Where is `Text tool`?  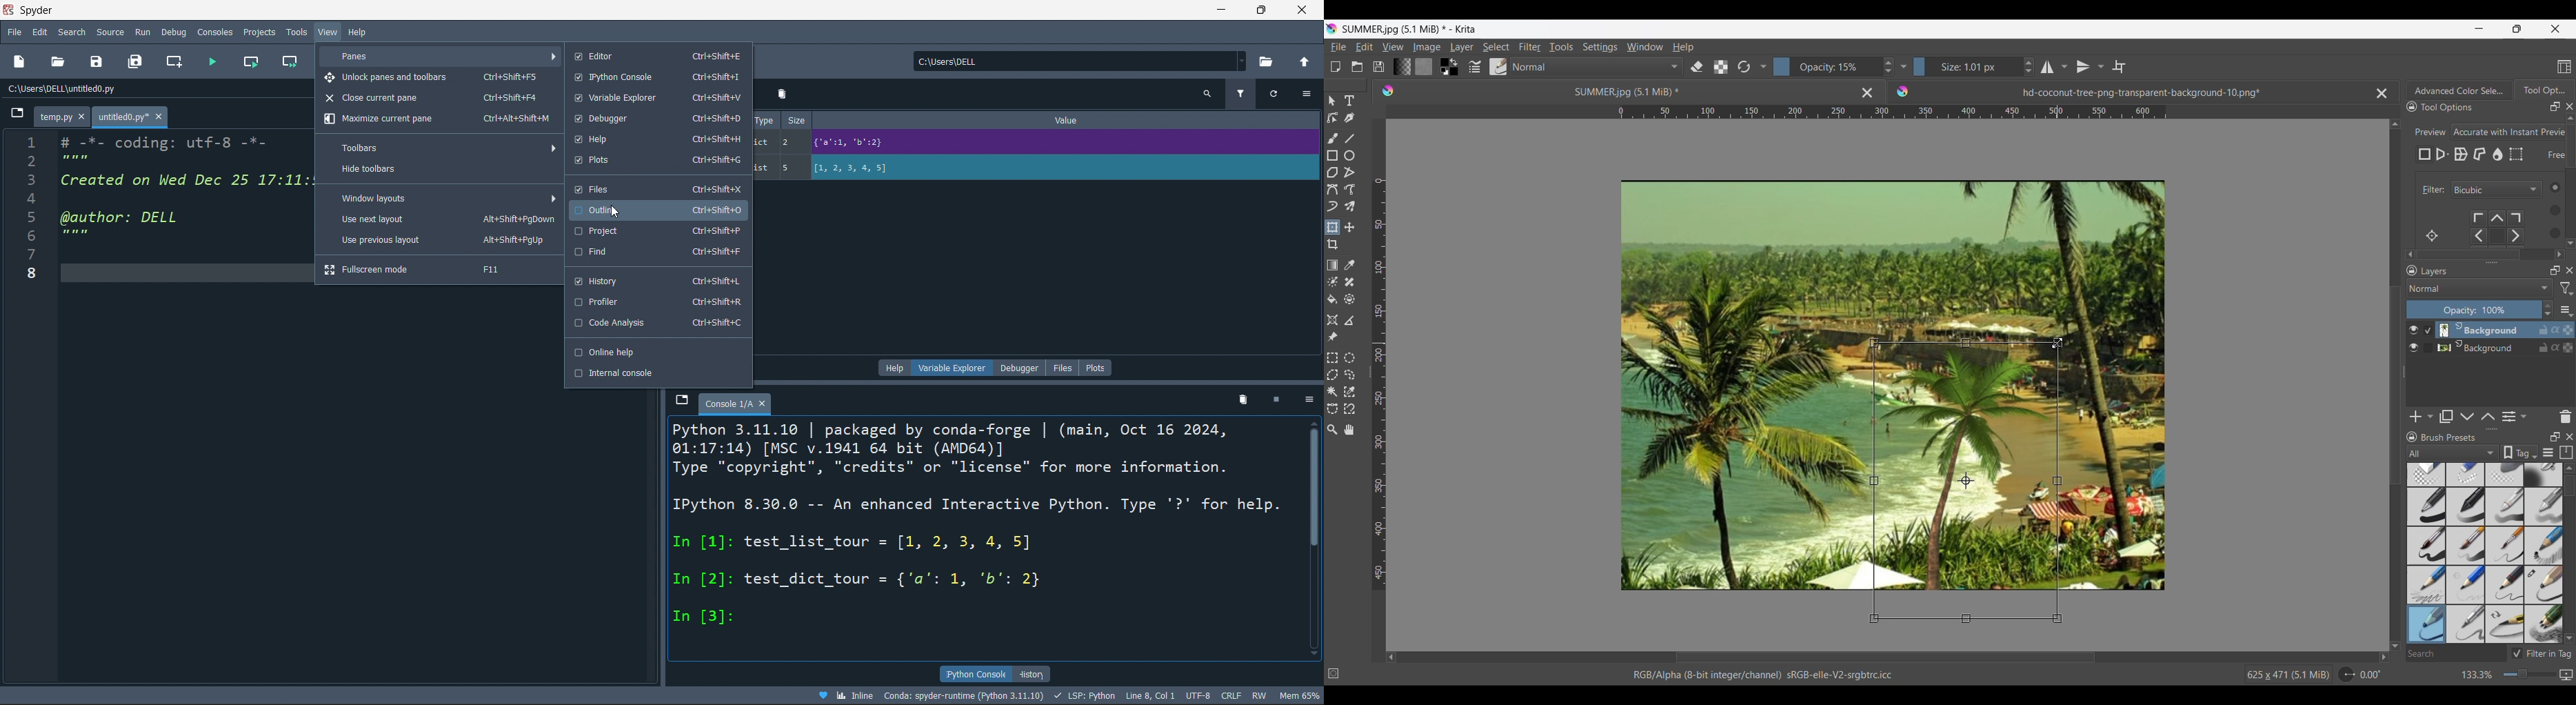 Text tool is located at coordinates (1349, 101).